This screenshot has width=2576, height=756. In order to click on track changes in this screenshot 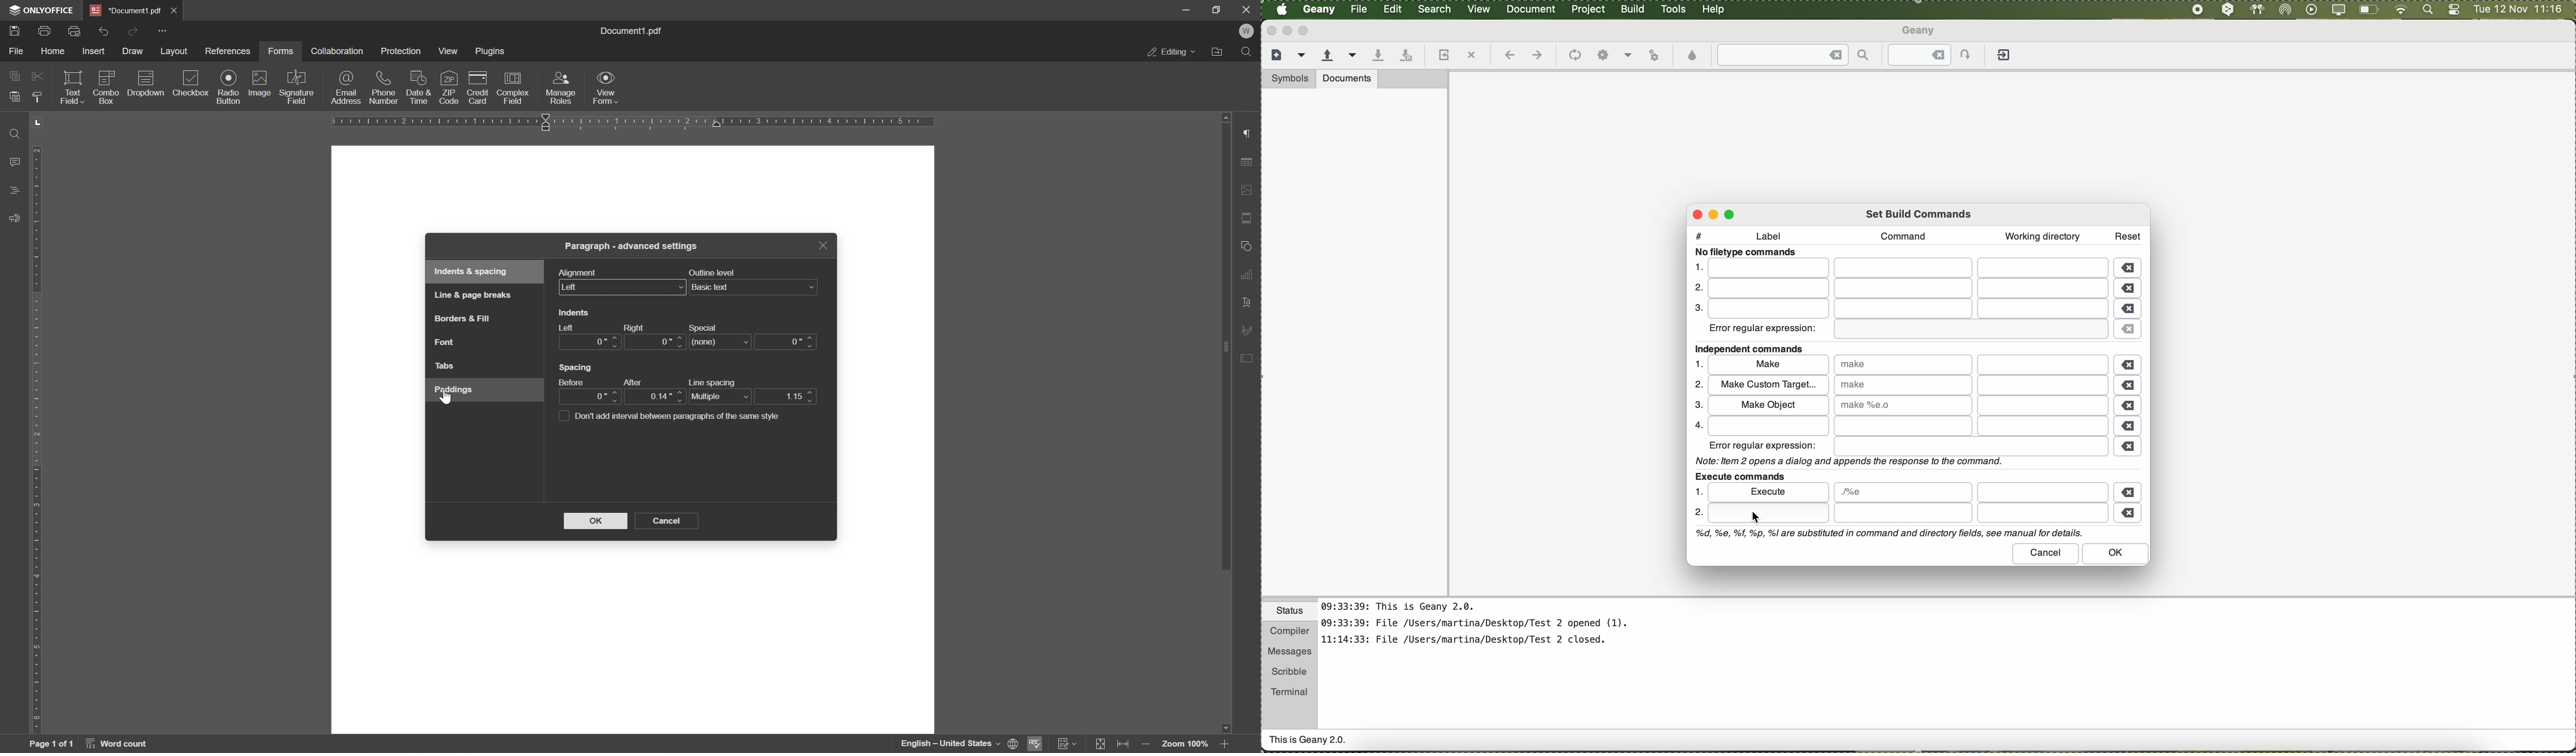, I will do `click(1069, 744)`.